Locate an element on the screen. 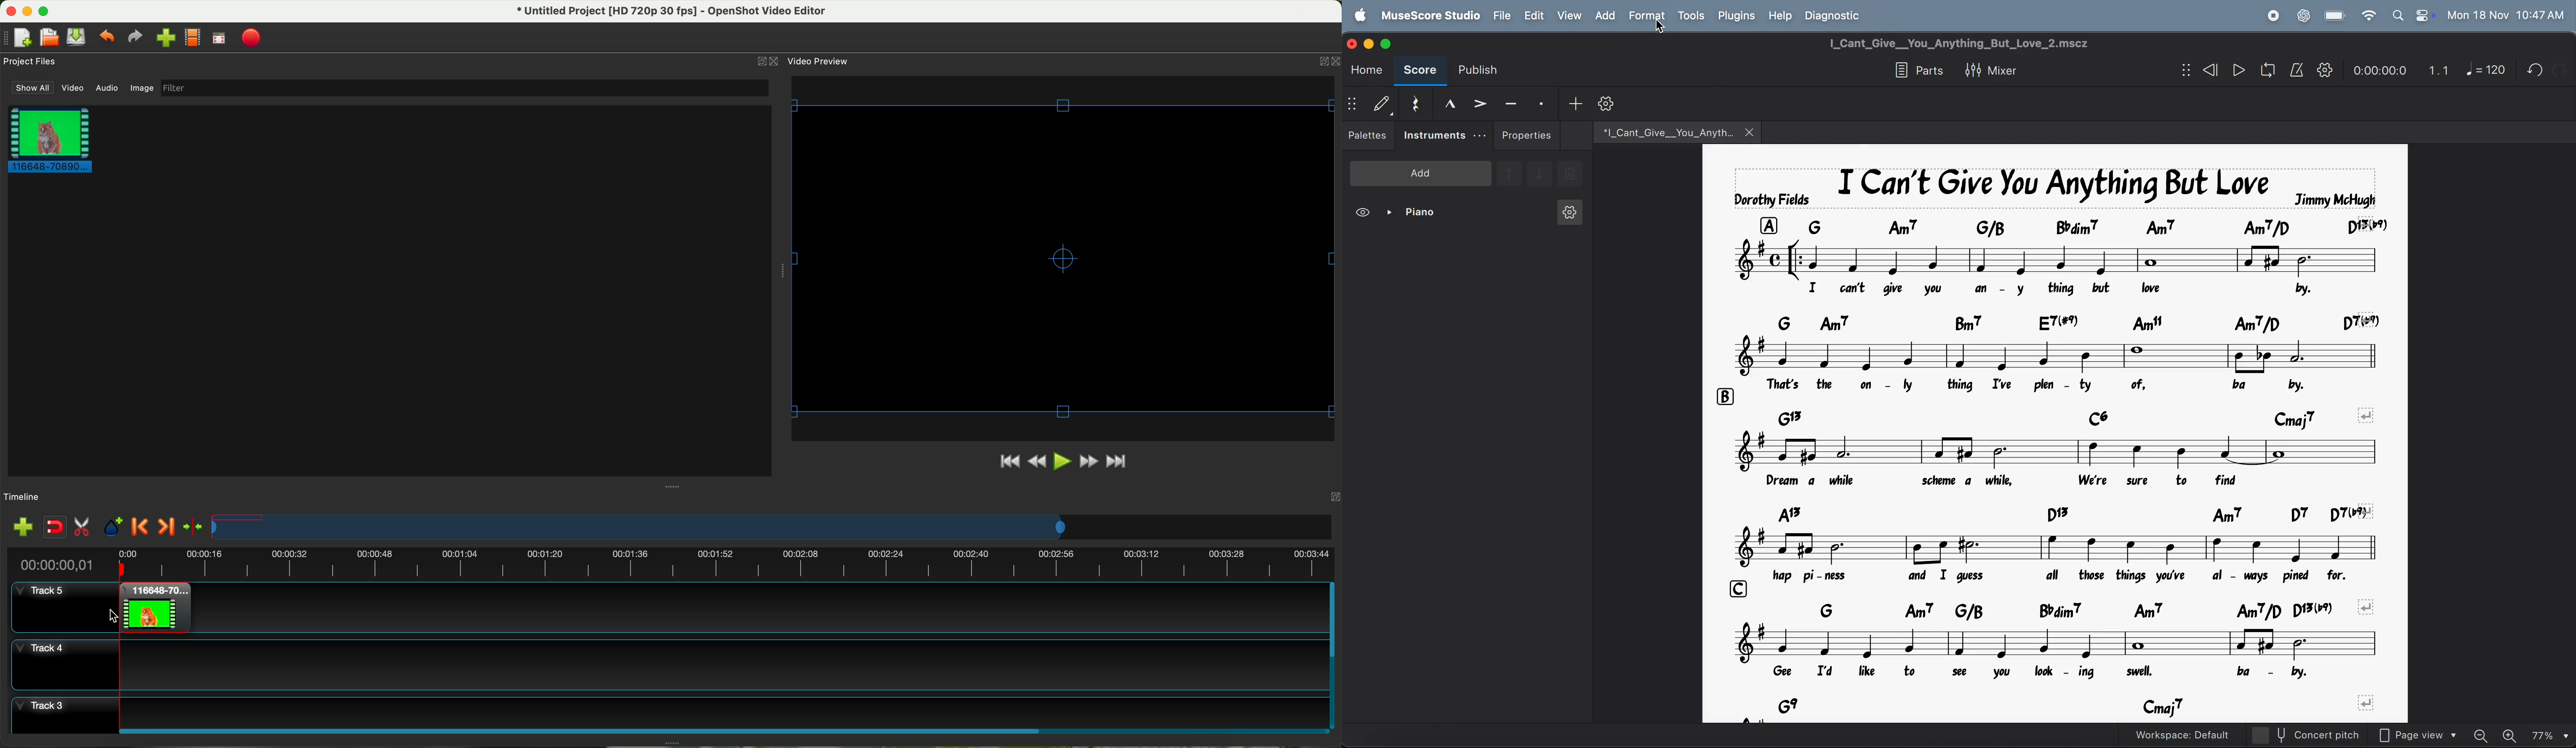 The width and height of the screenshot is (2576, 756). add is located at coordinates (1421, 173).